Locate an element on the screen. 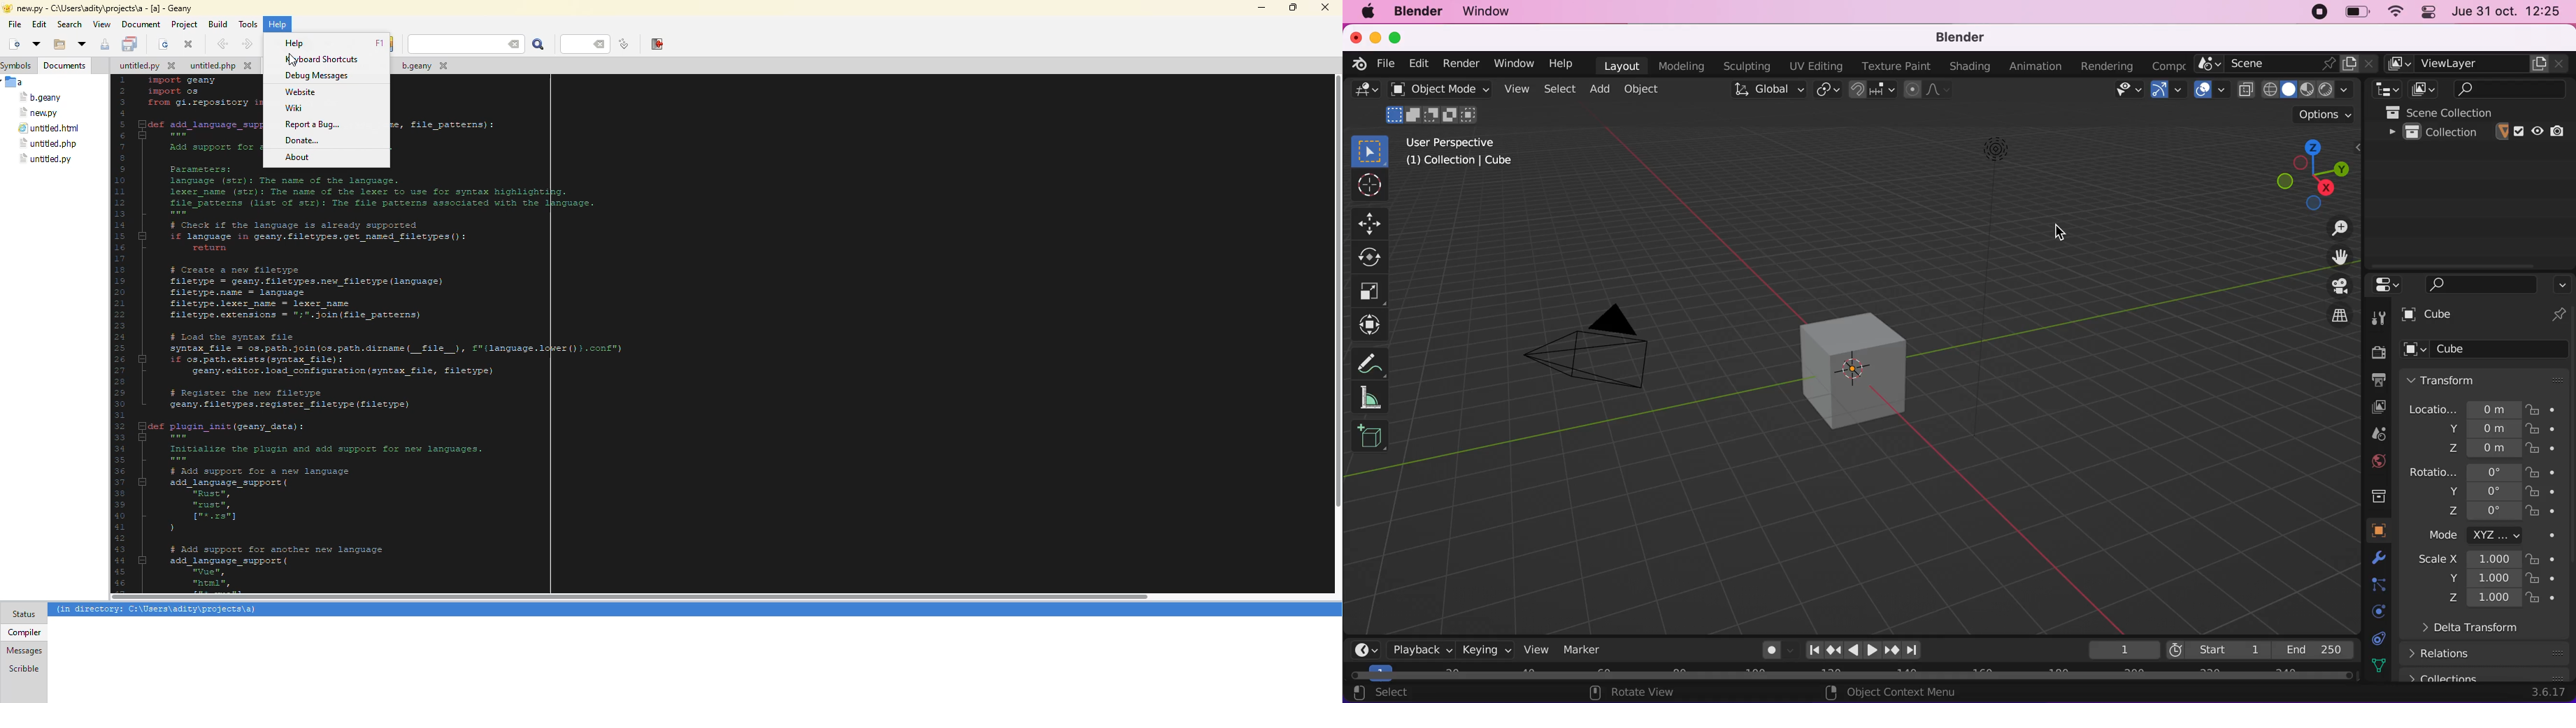  collections is located at coordinates (2374, 494).